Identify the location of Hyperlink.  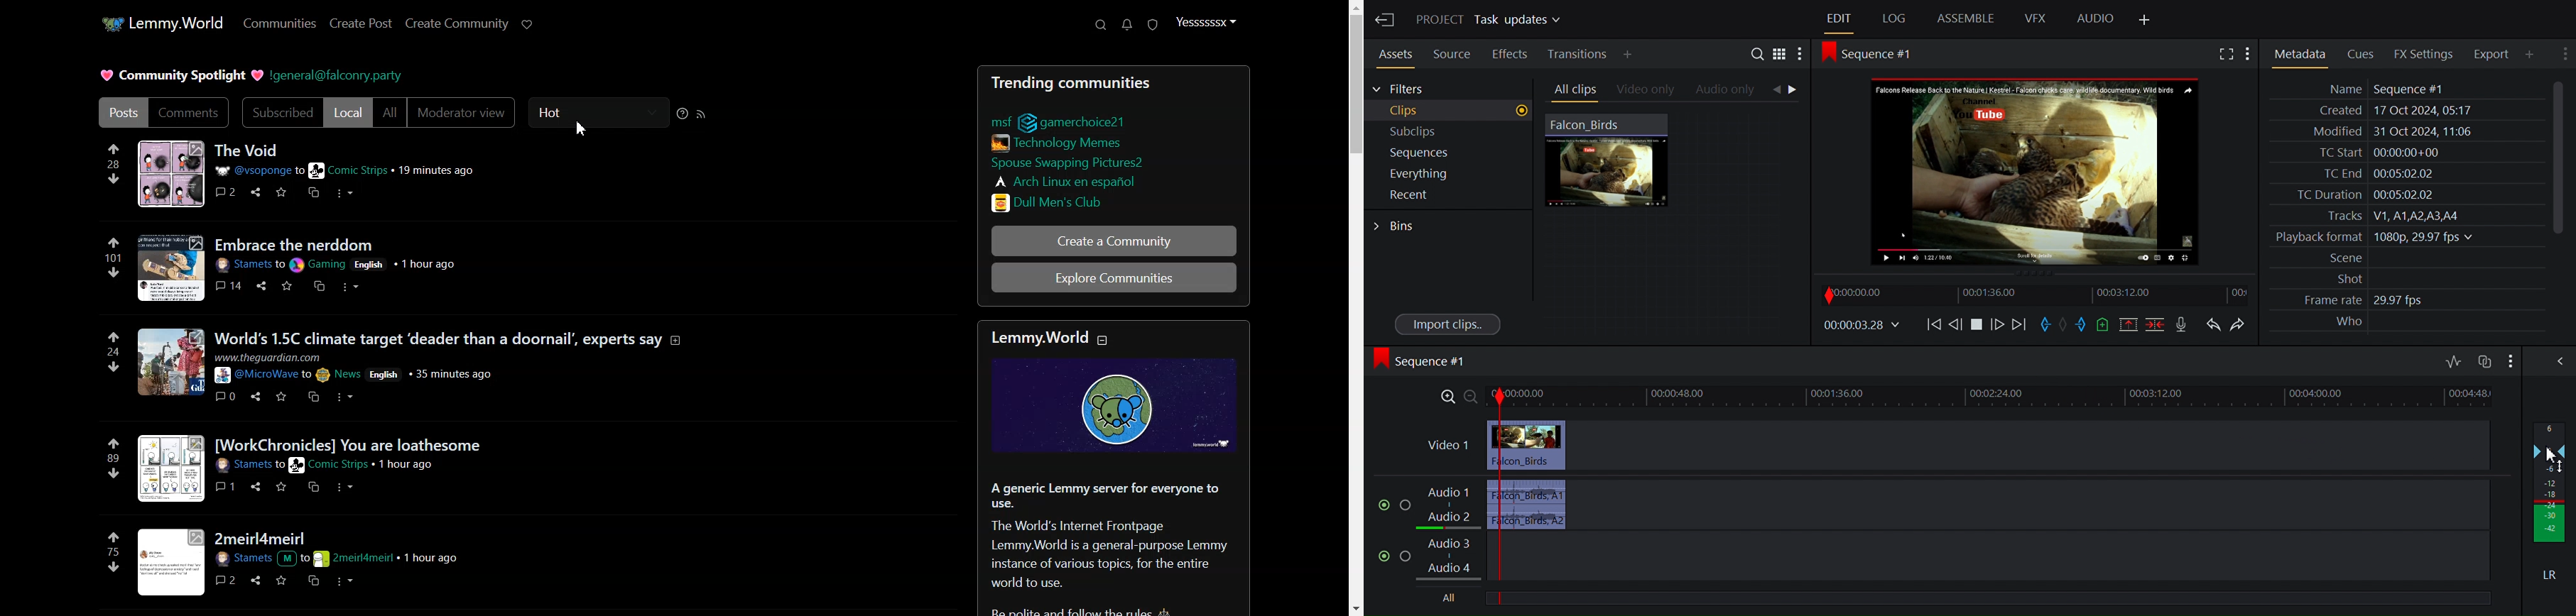
(338, 77).